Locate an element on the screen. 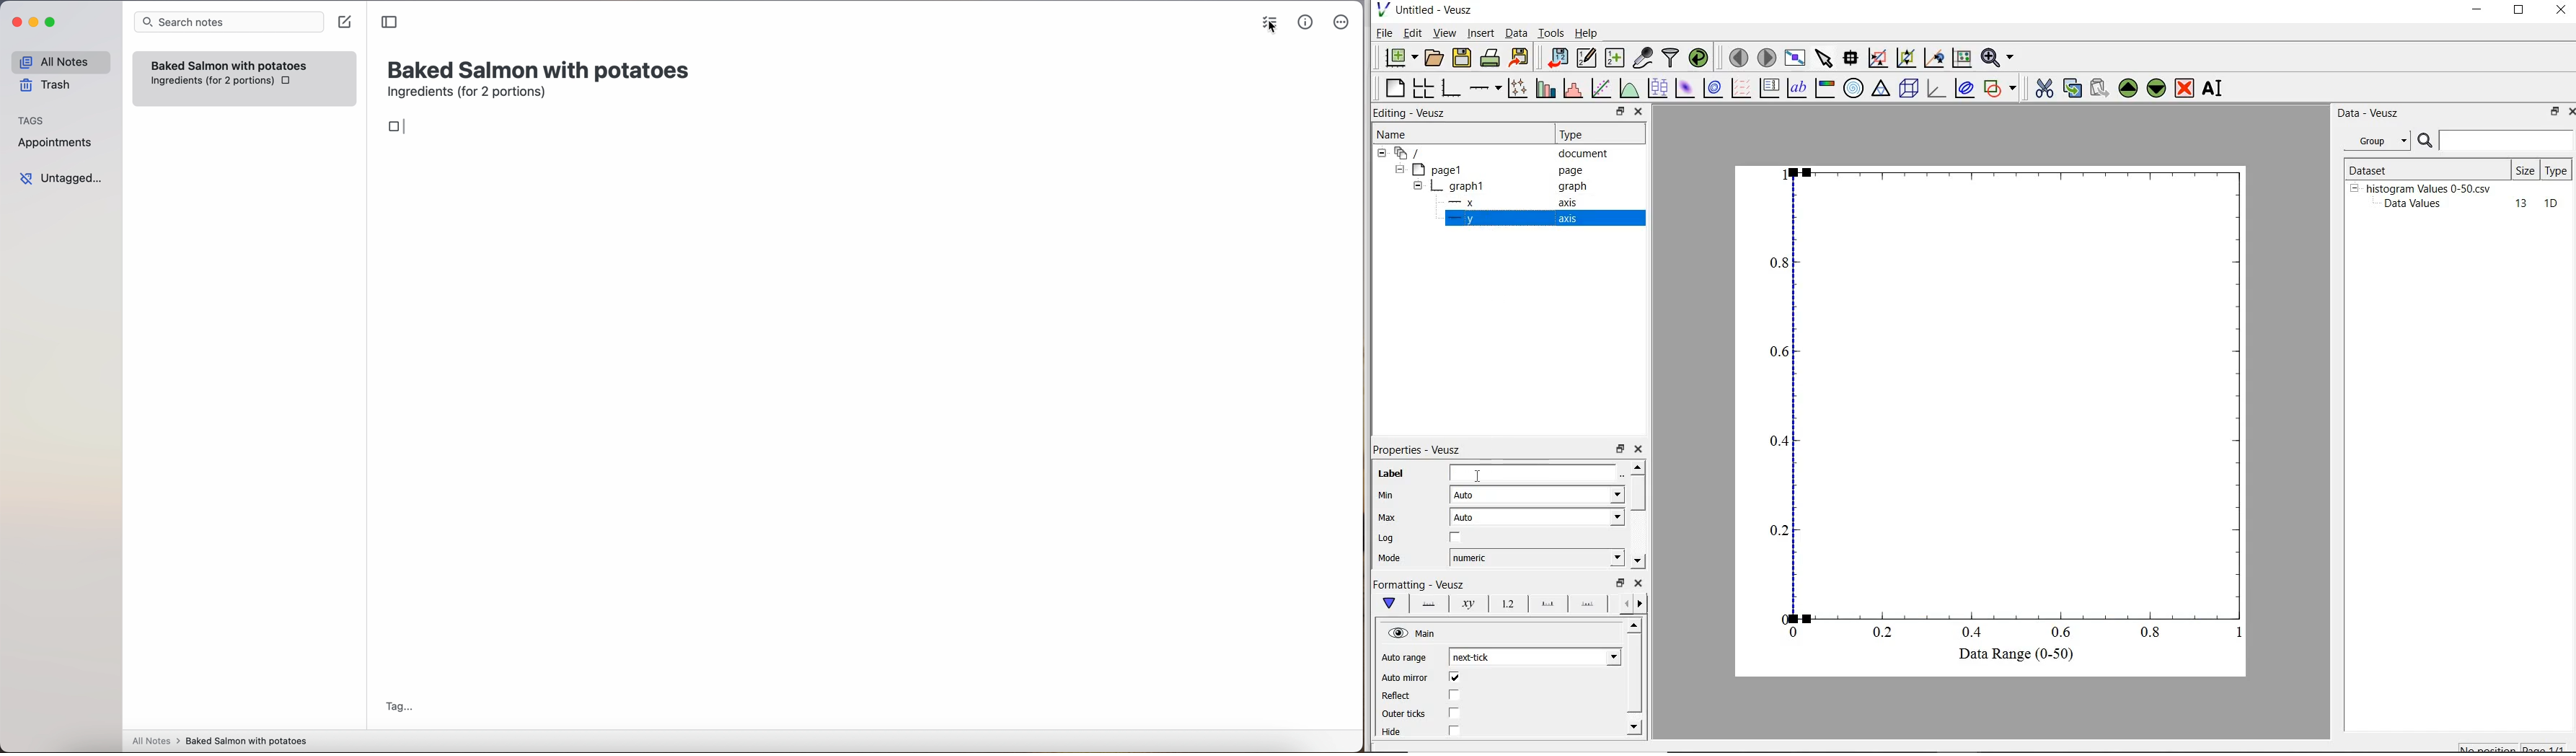 This screenshot has height=756, width=2576. plot 2d dataset as contours is located at coordinates (1713, 88).